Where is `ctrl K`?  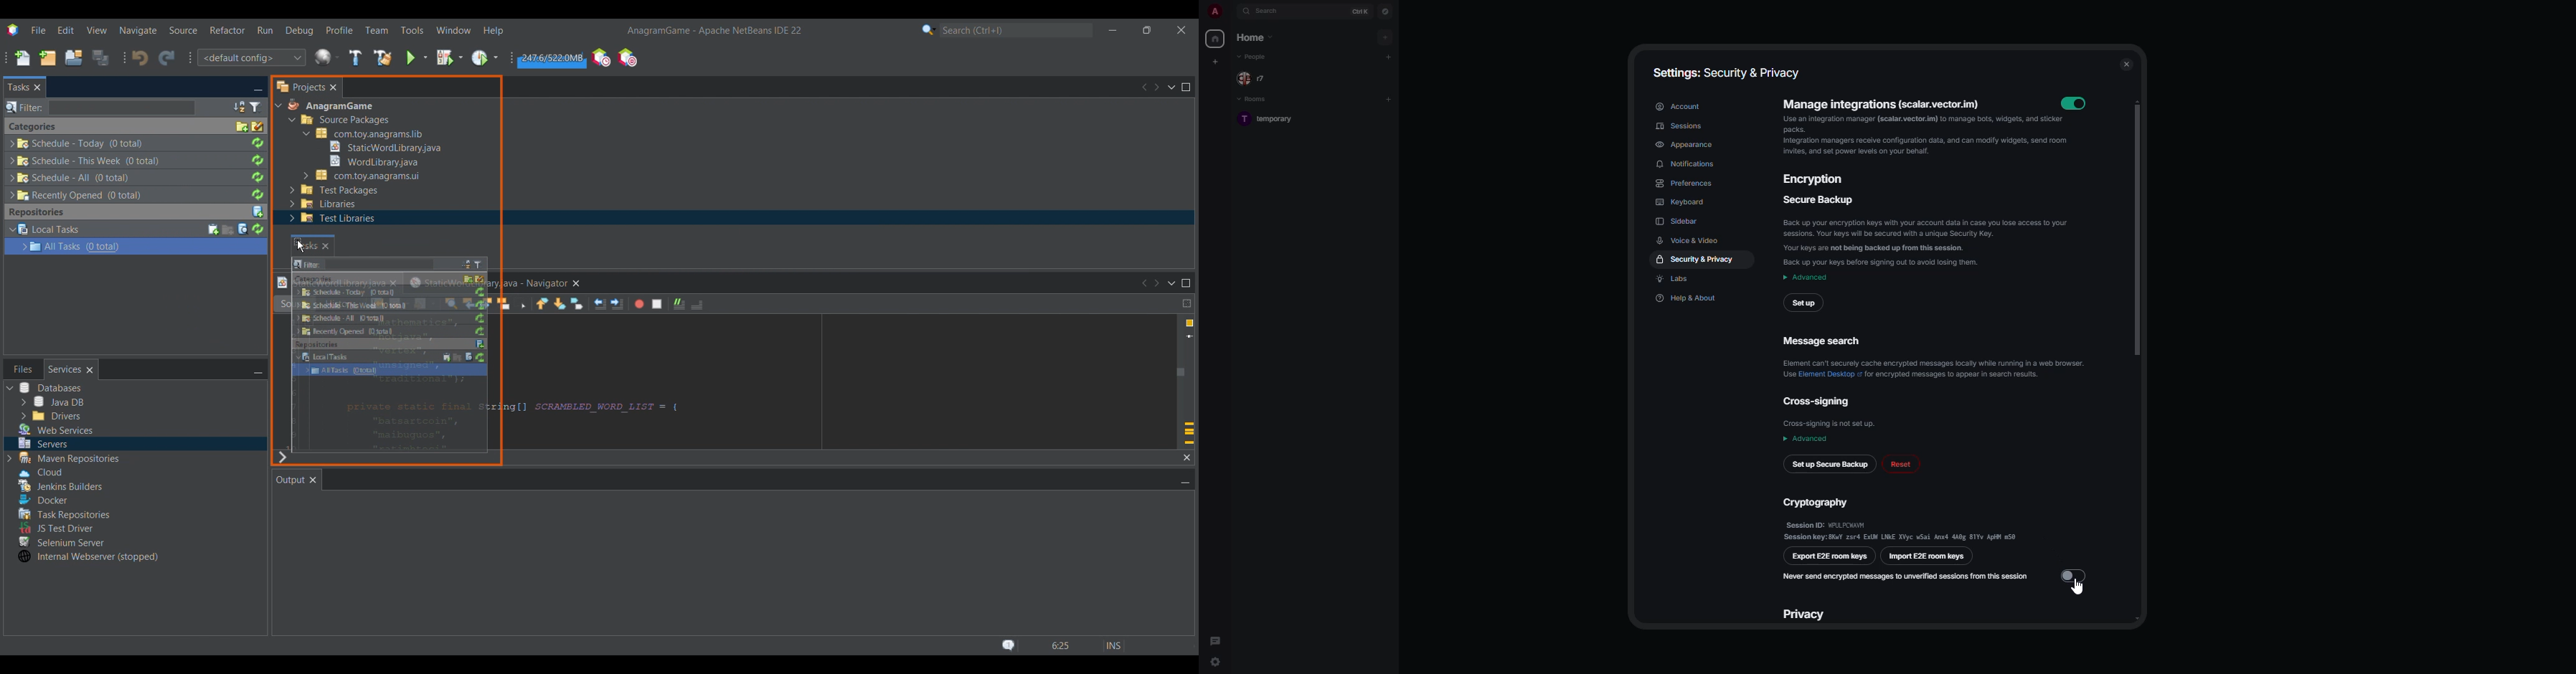
ctrl K is located at coordinates (1361, 10).